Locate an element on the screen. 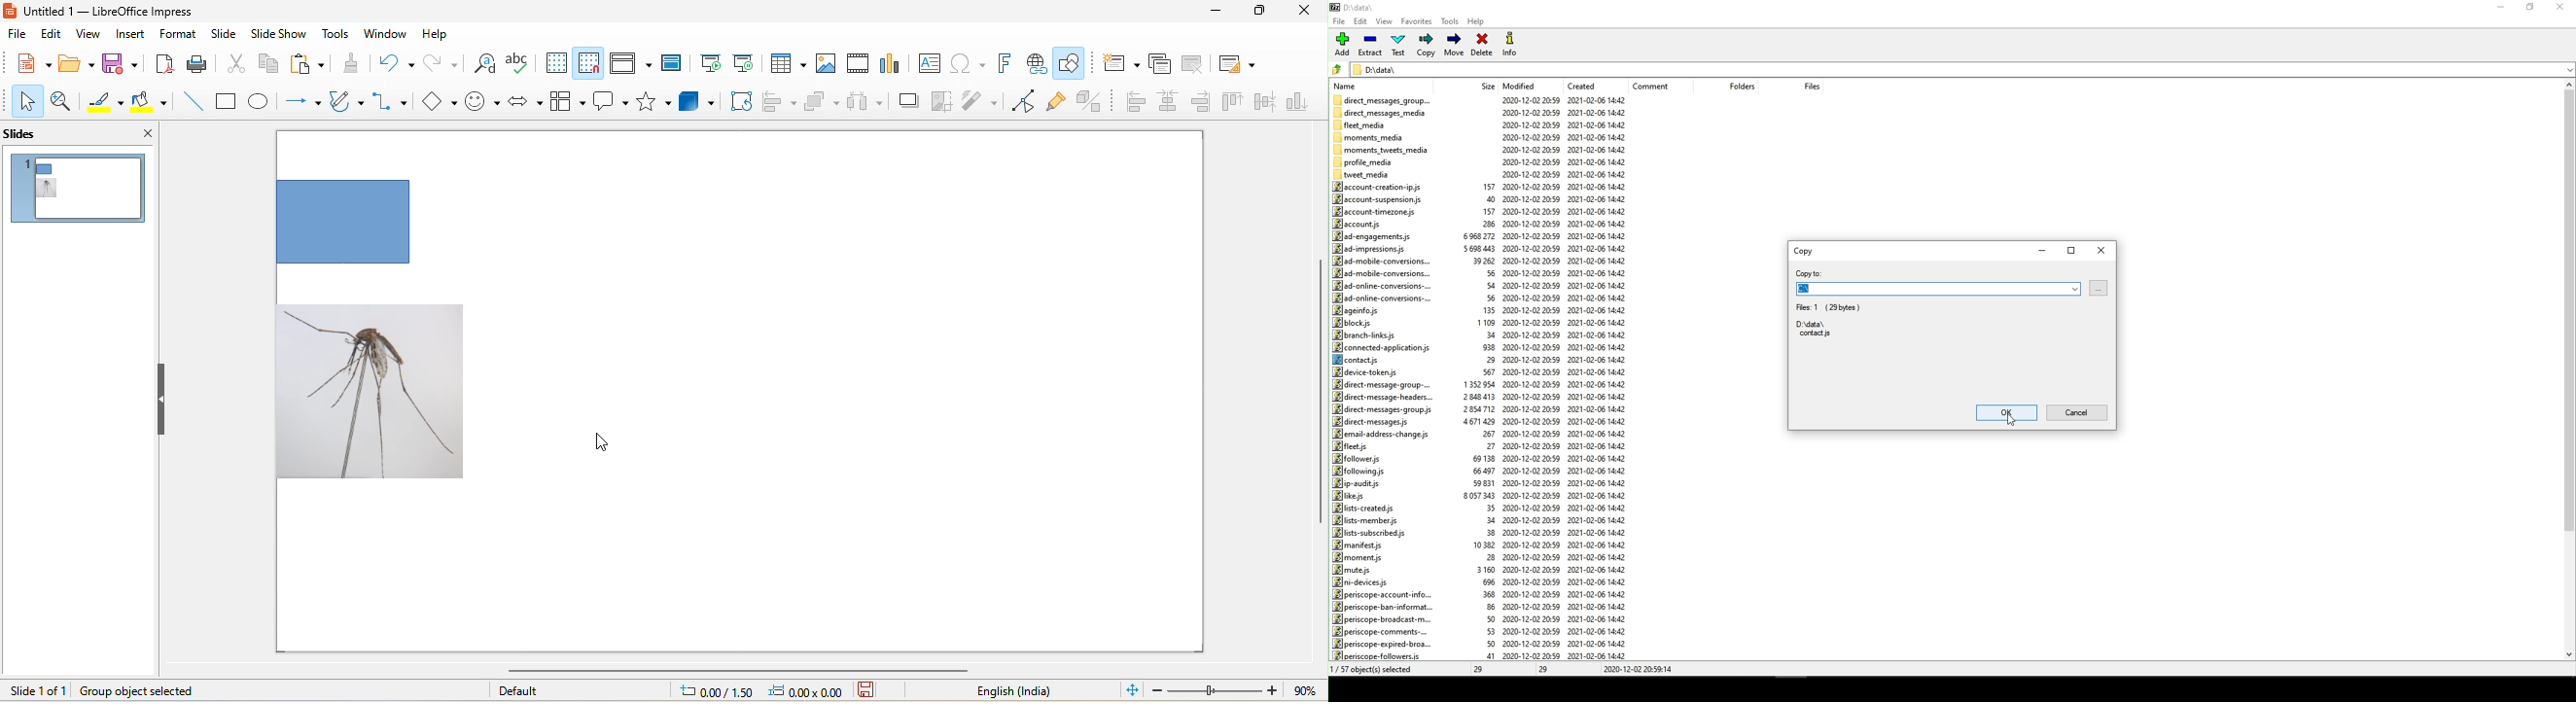 The width and height of the screenshot is (2576, 728). ad-impressions.js is located at coordinates (1374, 249).